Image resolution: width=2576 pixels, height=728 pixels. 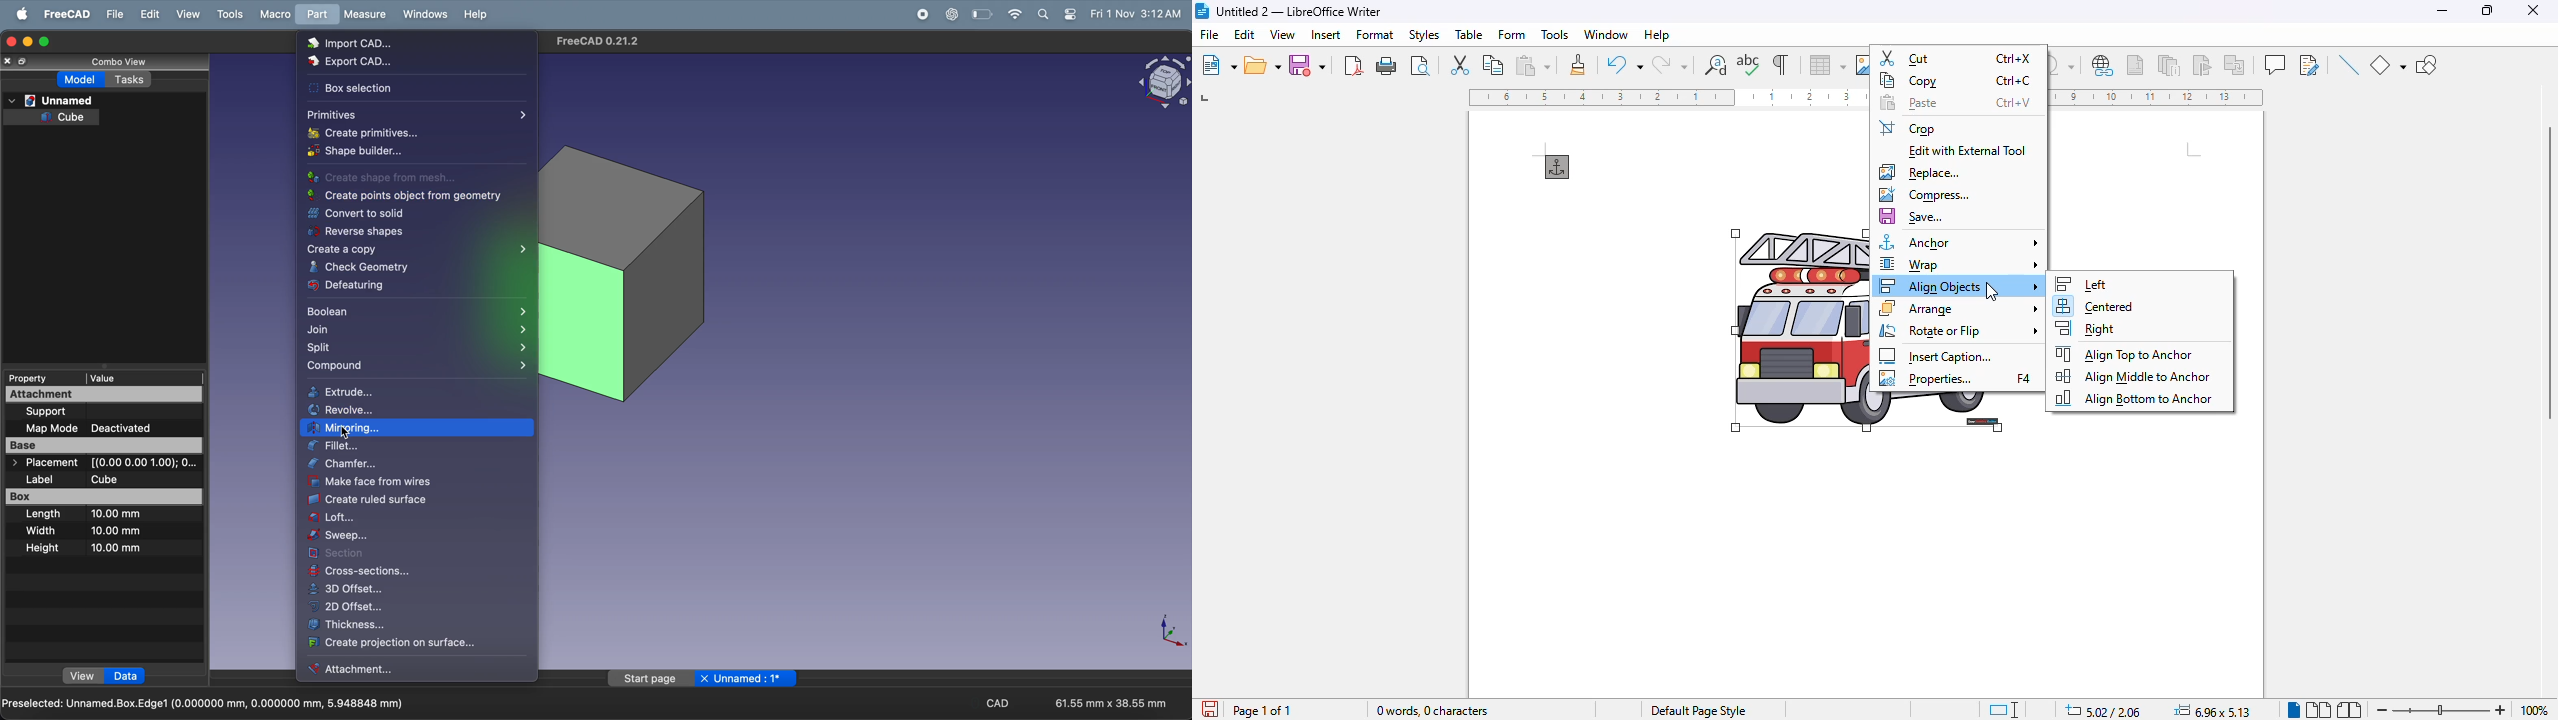 I want to click on shape builder, so click(x=417, y=151).